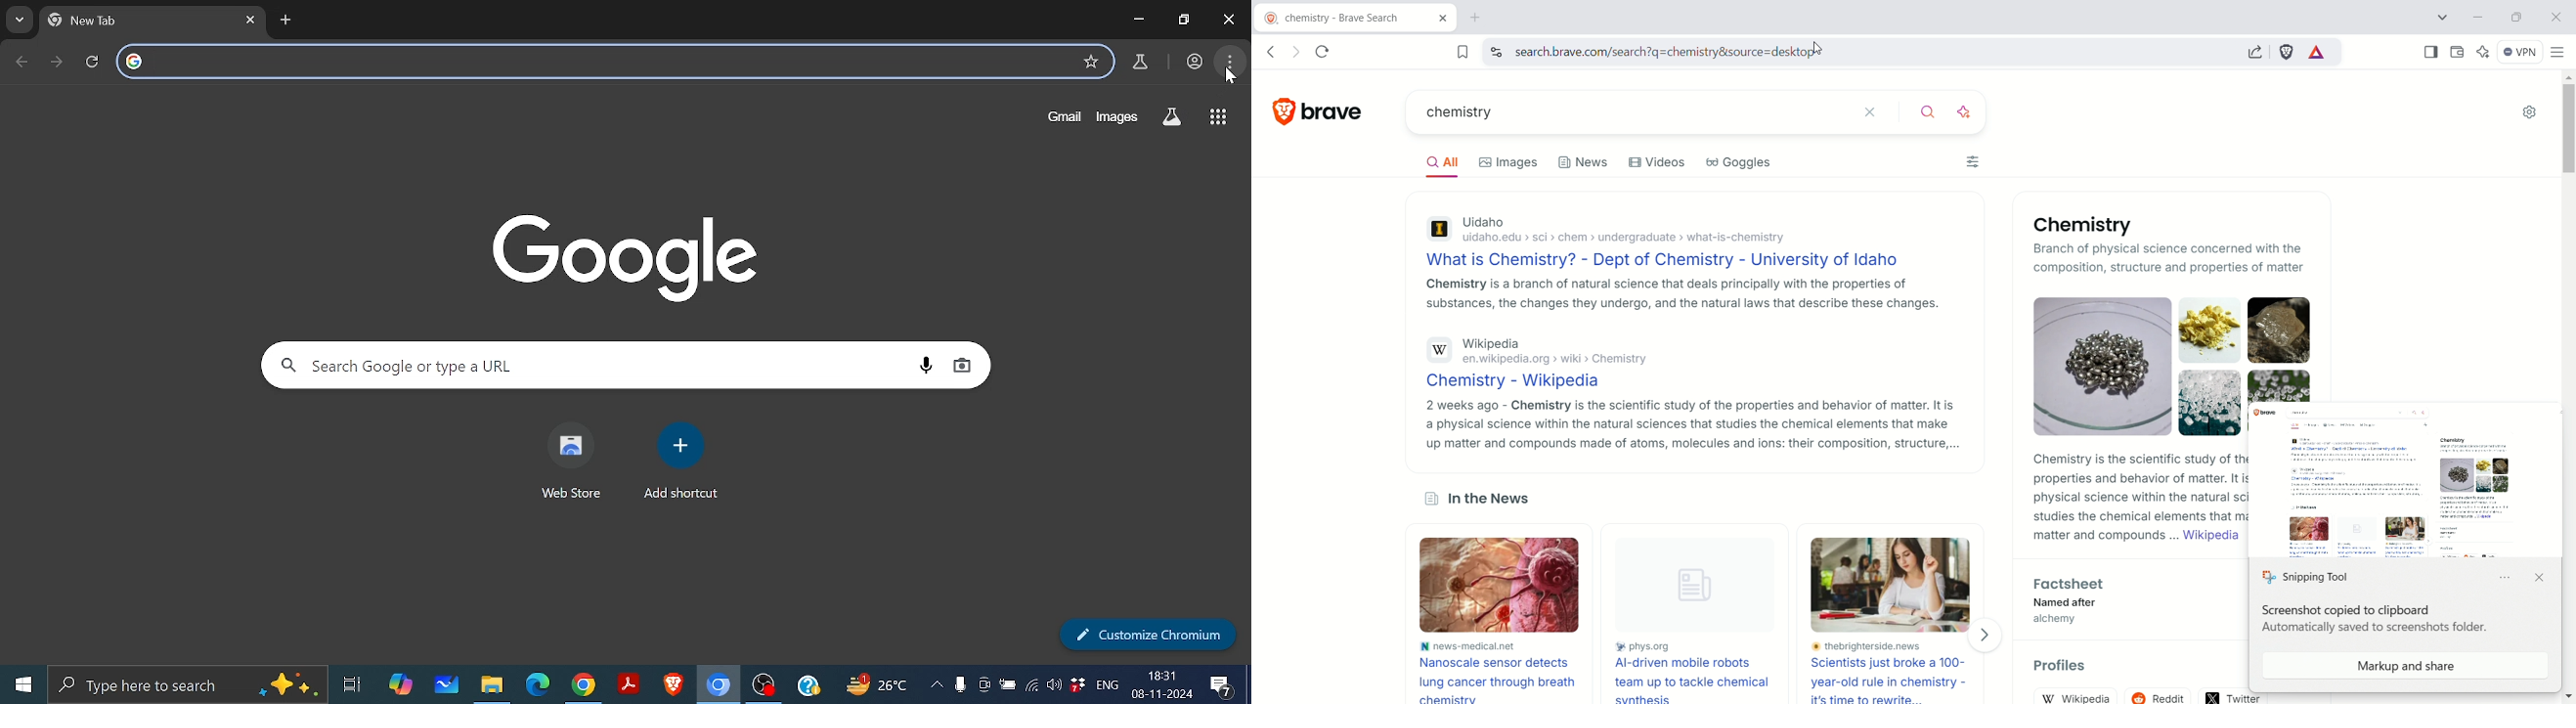 The width and height of the screenshot is (2576, 728). I want to click on vertical scroll bar, so click(2565, 372).